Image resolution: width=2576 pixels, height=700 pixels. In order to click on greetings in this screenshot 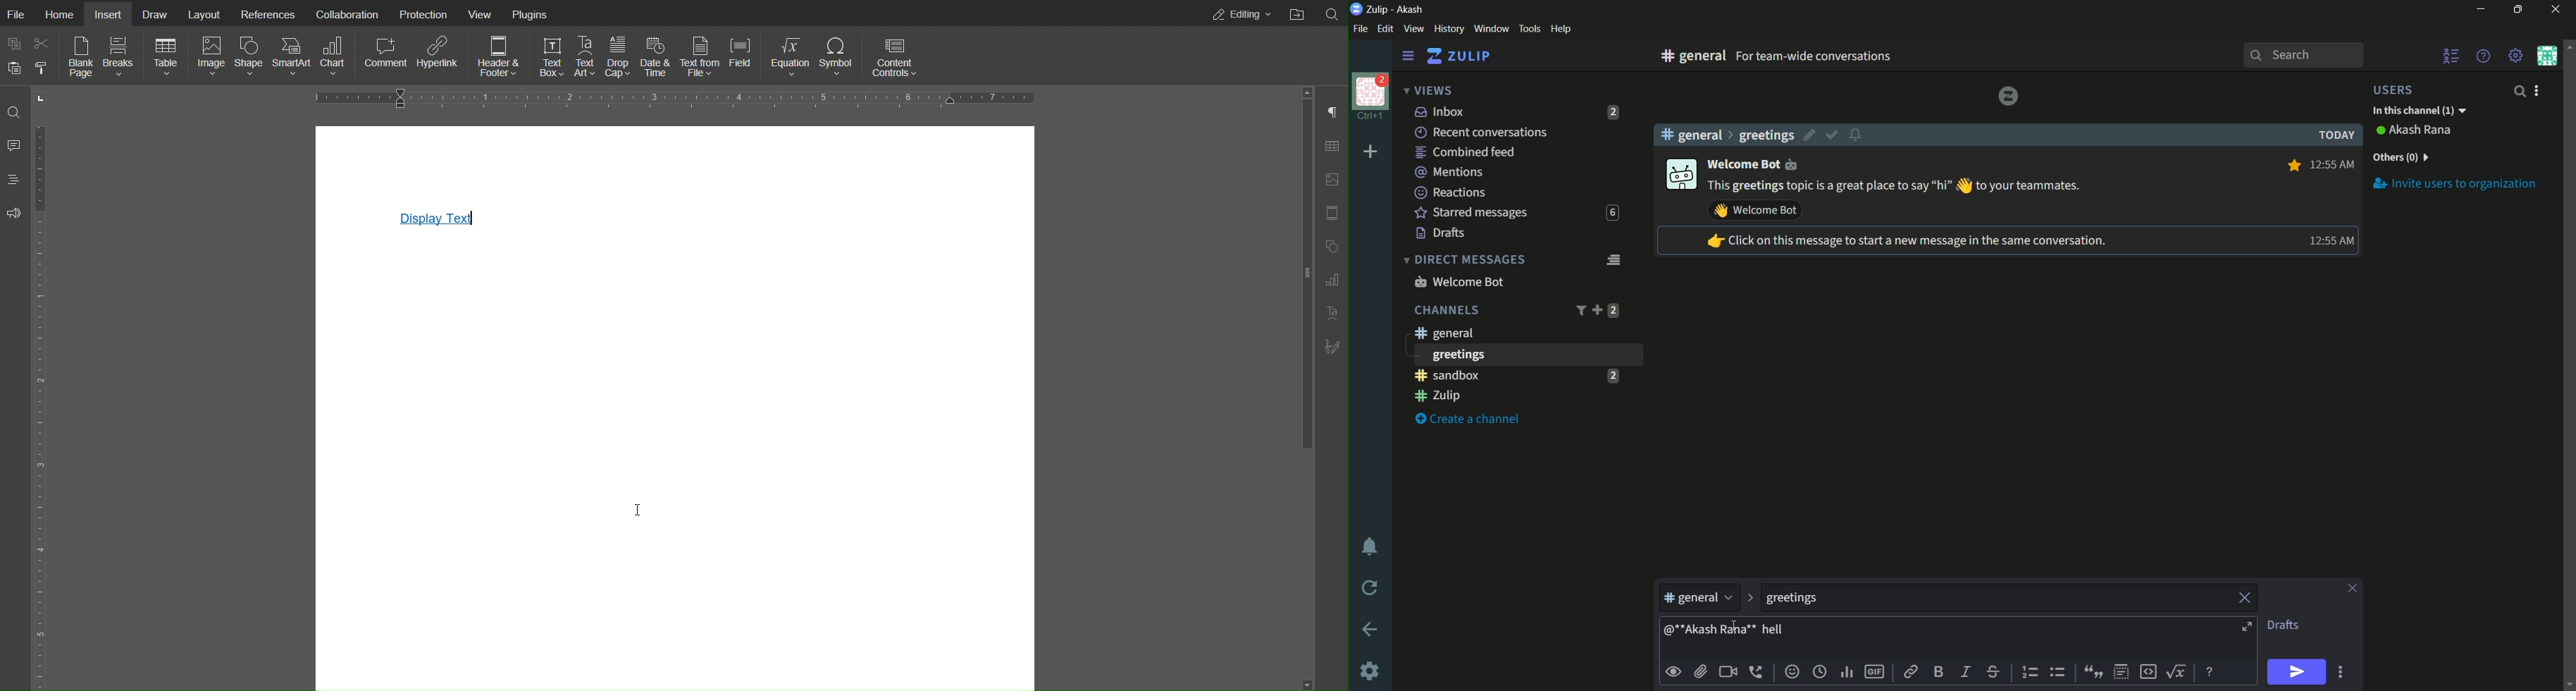, I will do `click(1766, 135)`.